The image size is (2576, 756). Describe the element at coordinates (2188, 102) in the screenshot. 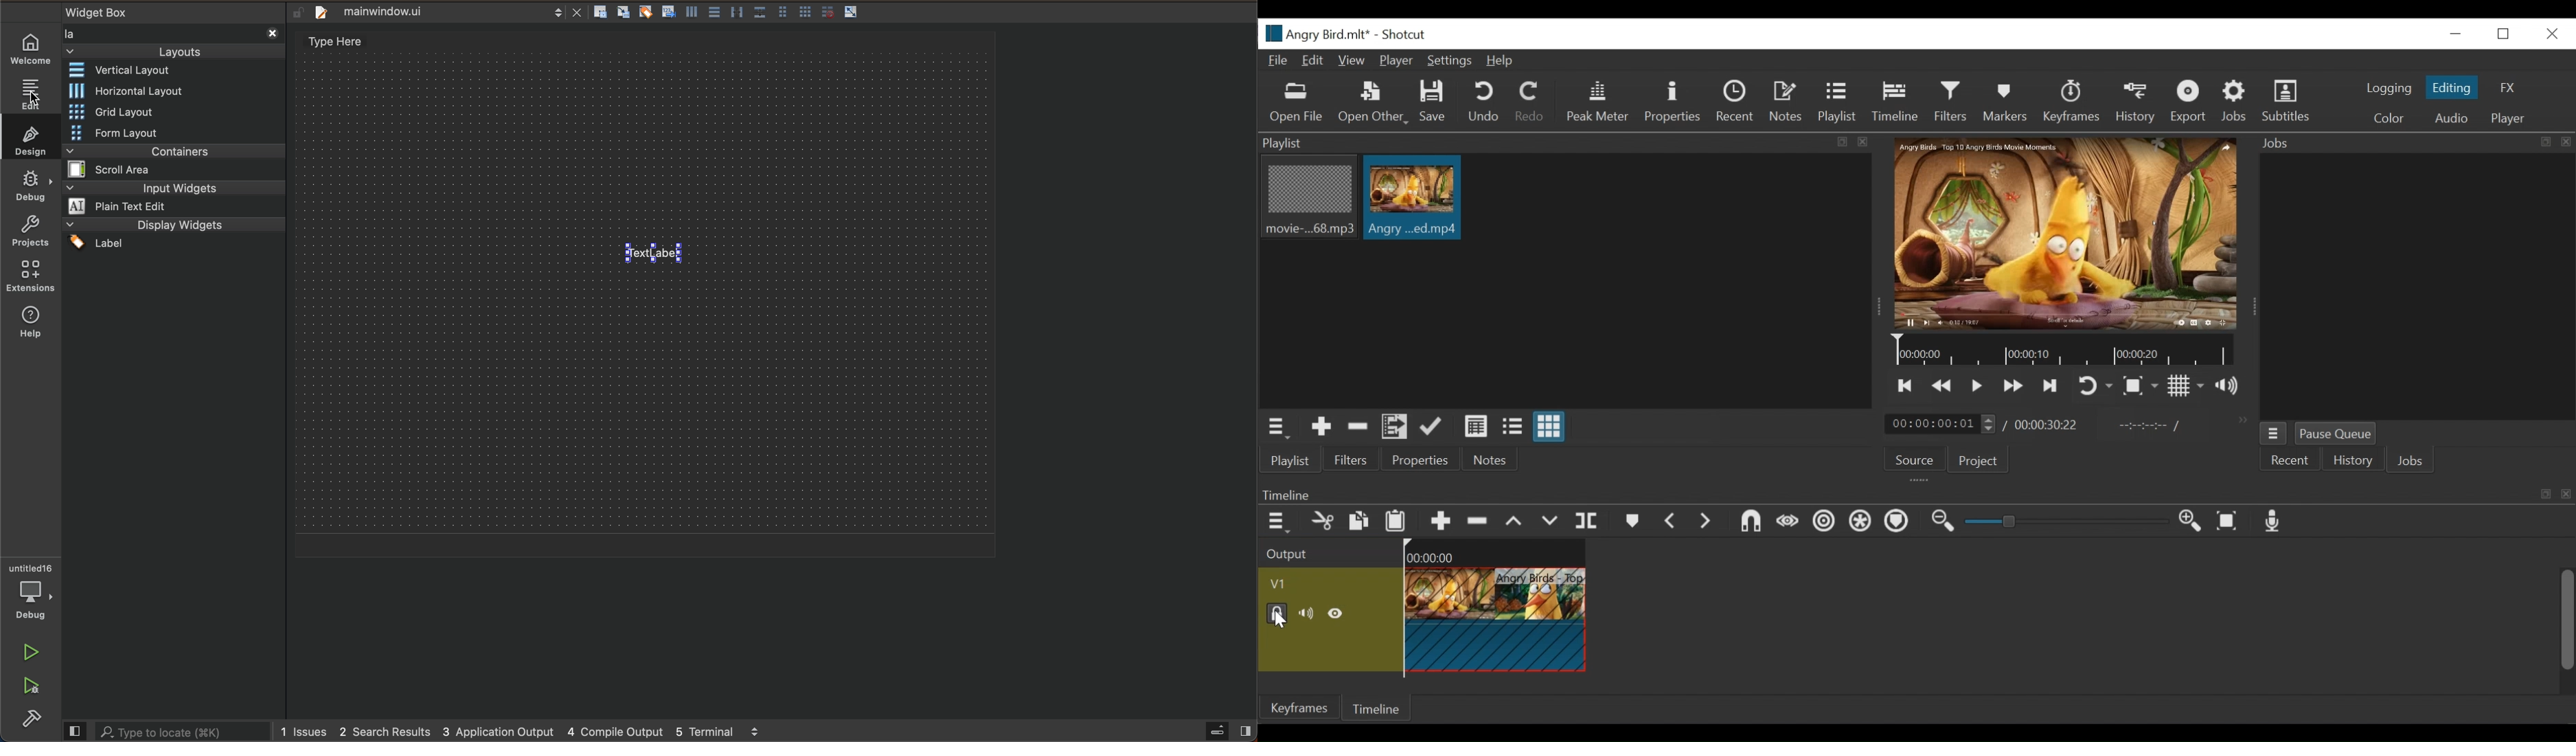

I see `Export` at that location.